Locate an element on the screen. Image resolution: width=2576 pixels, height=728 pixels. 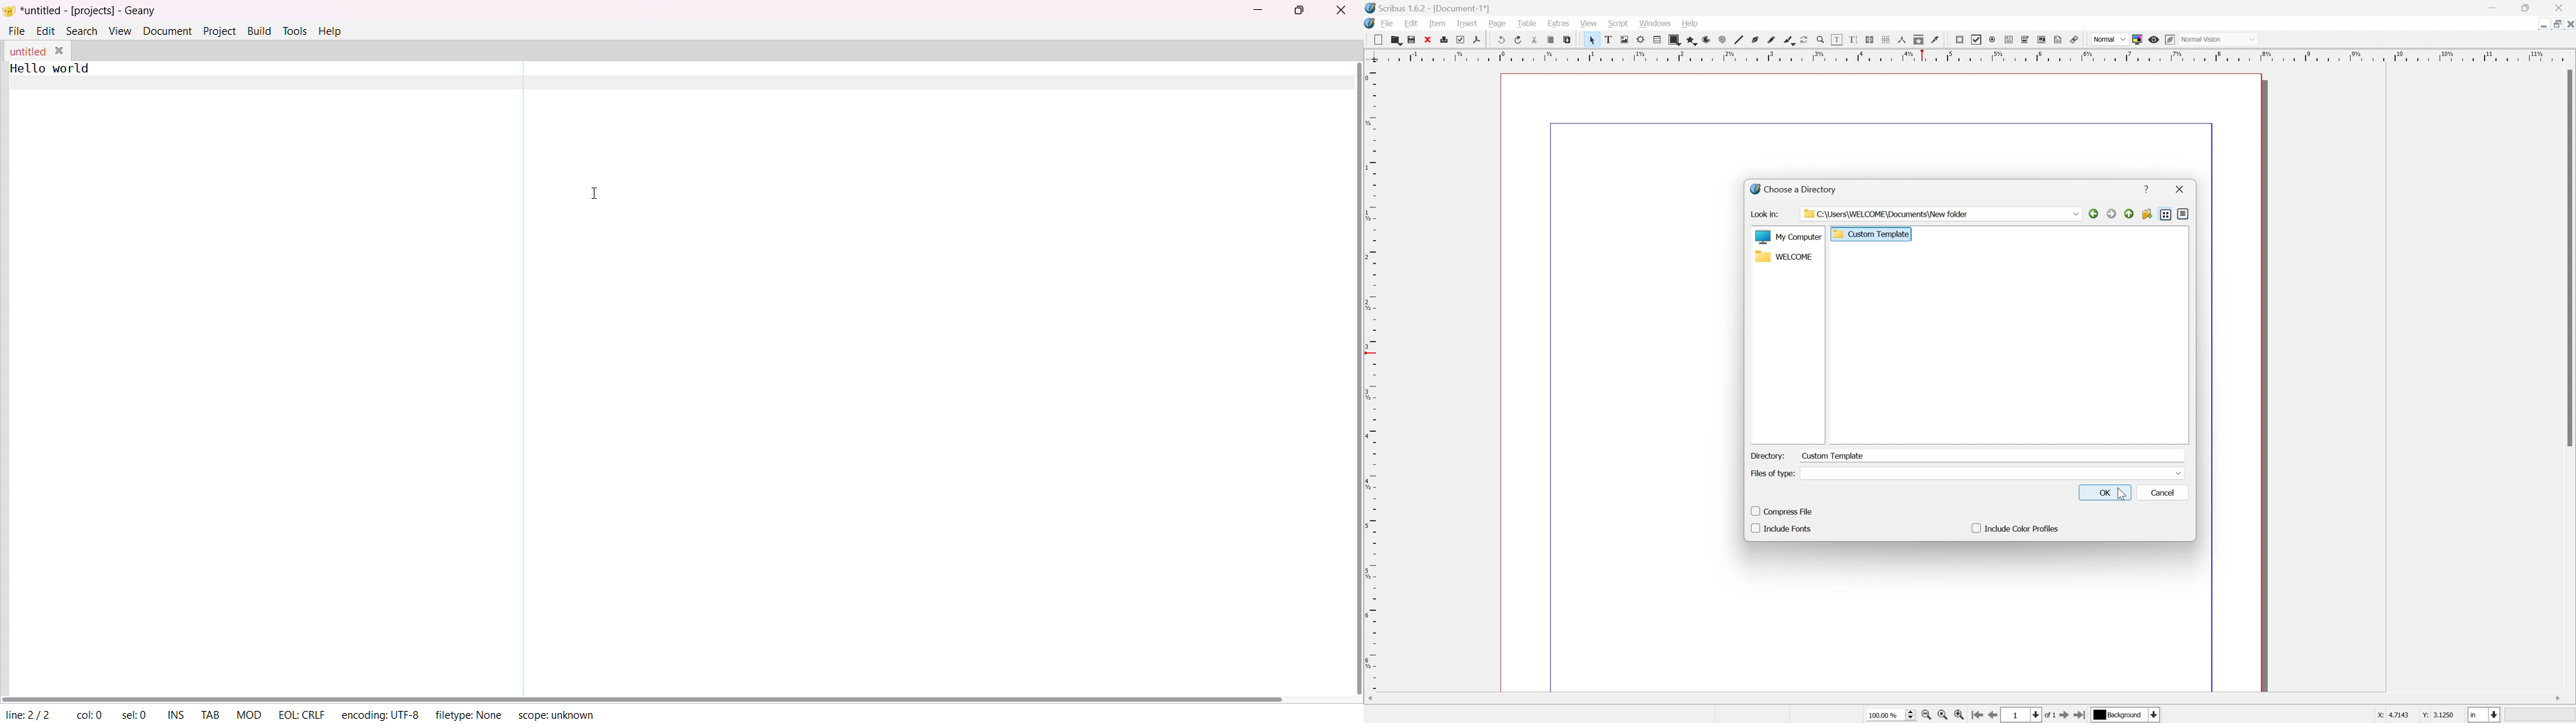
Background is located at coordinates (2126, 715).